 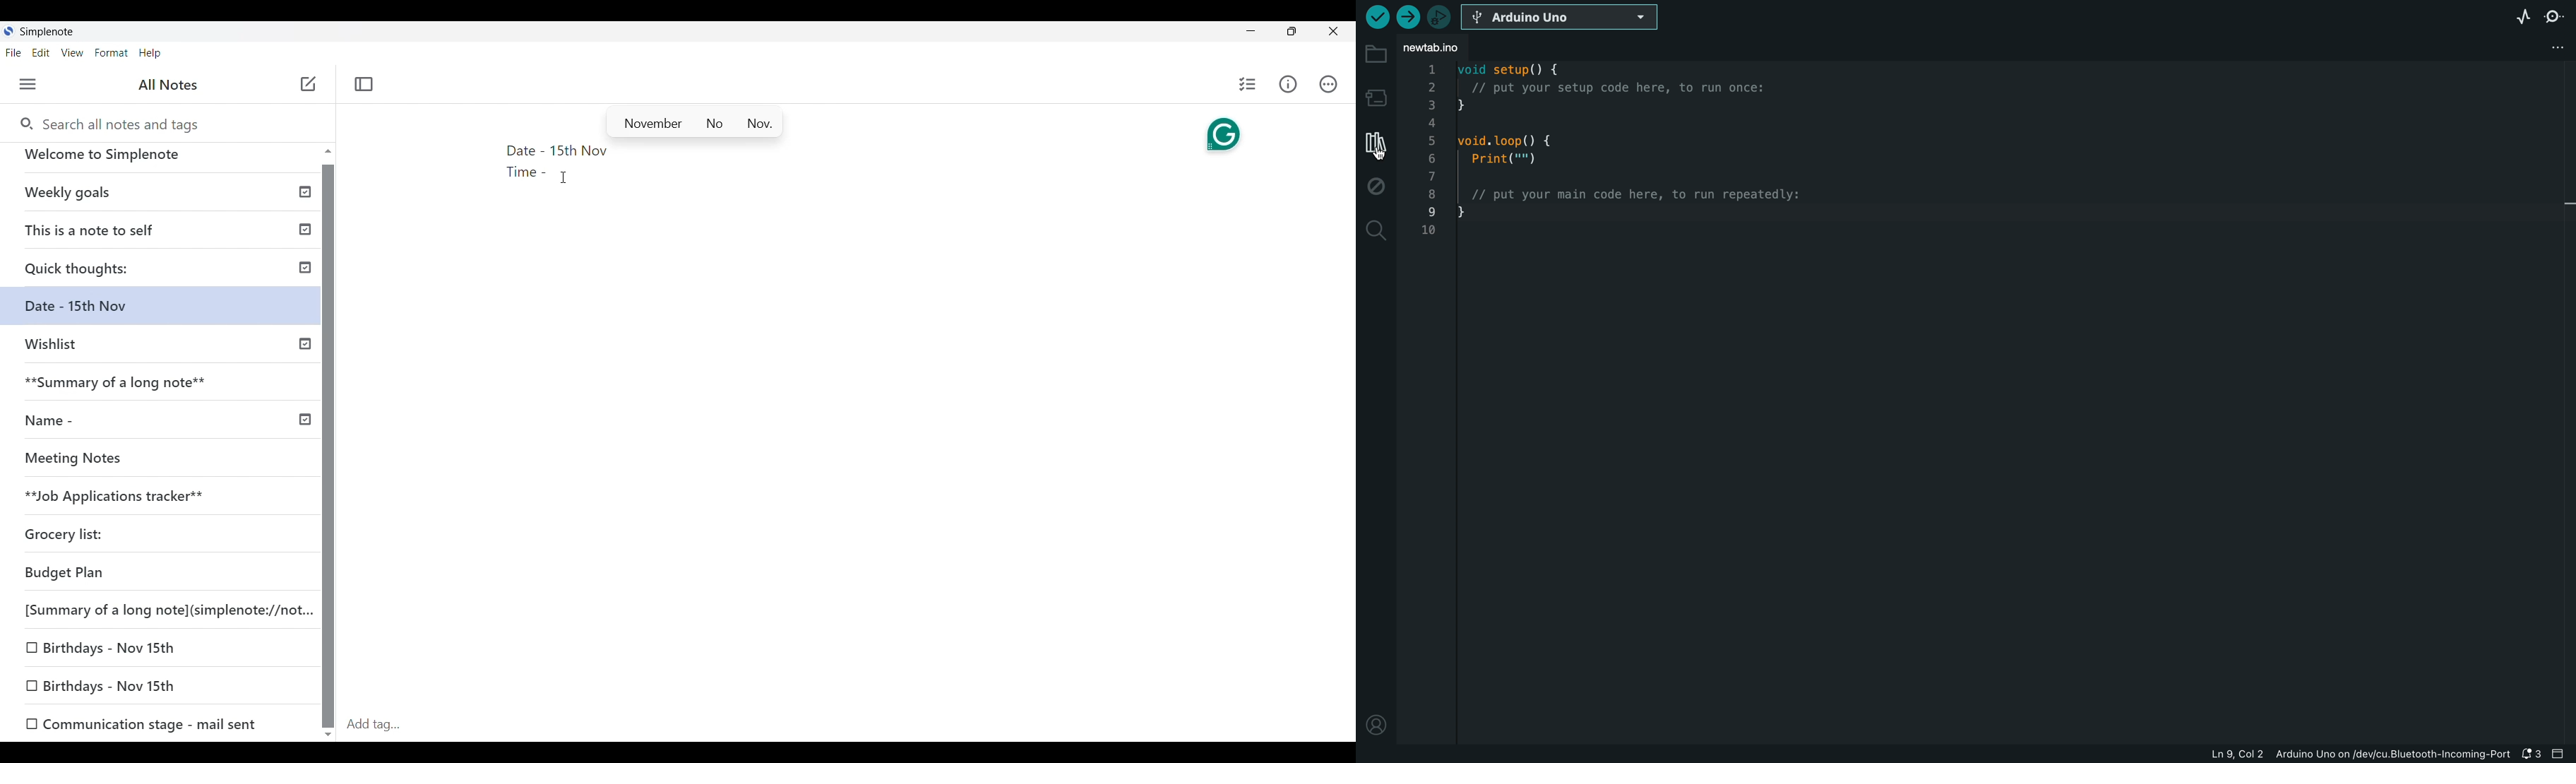 What do you see at coordinates (1333, 31) in the screenshot?
I see `Close interface` at bounding box center [1333, 31].